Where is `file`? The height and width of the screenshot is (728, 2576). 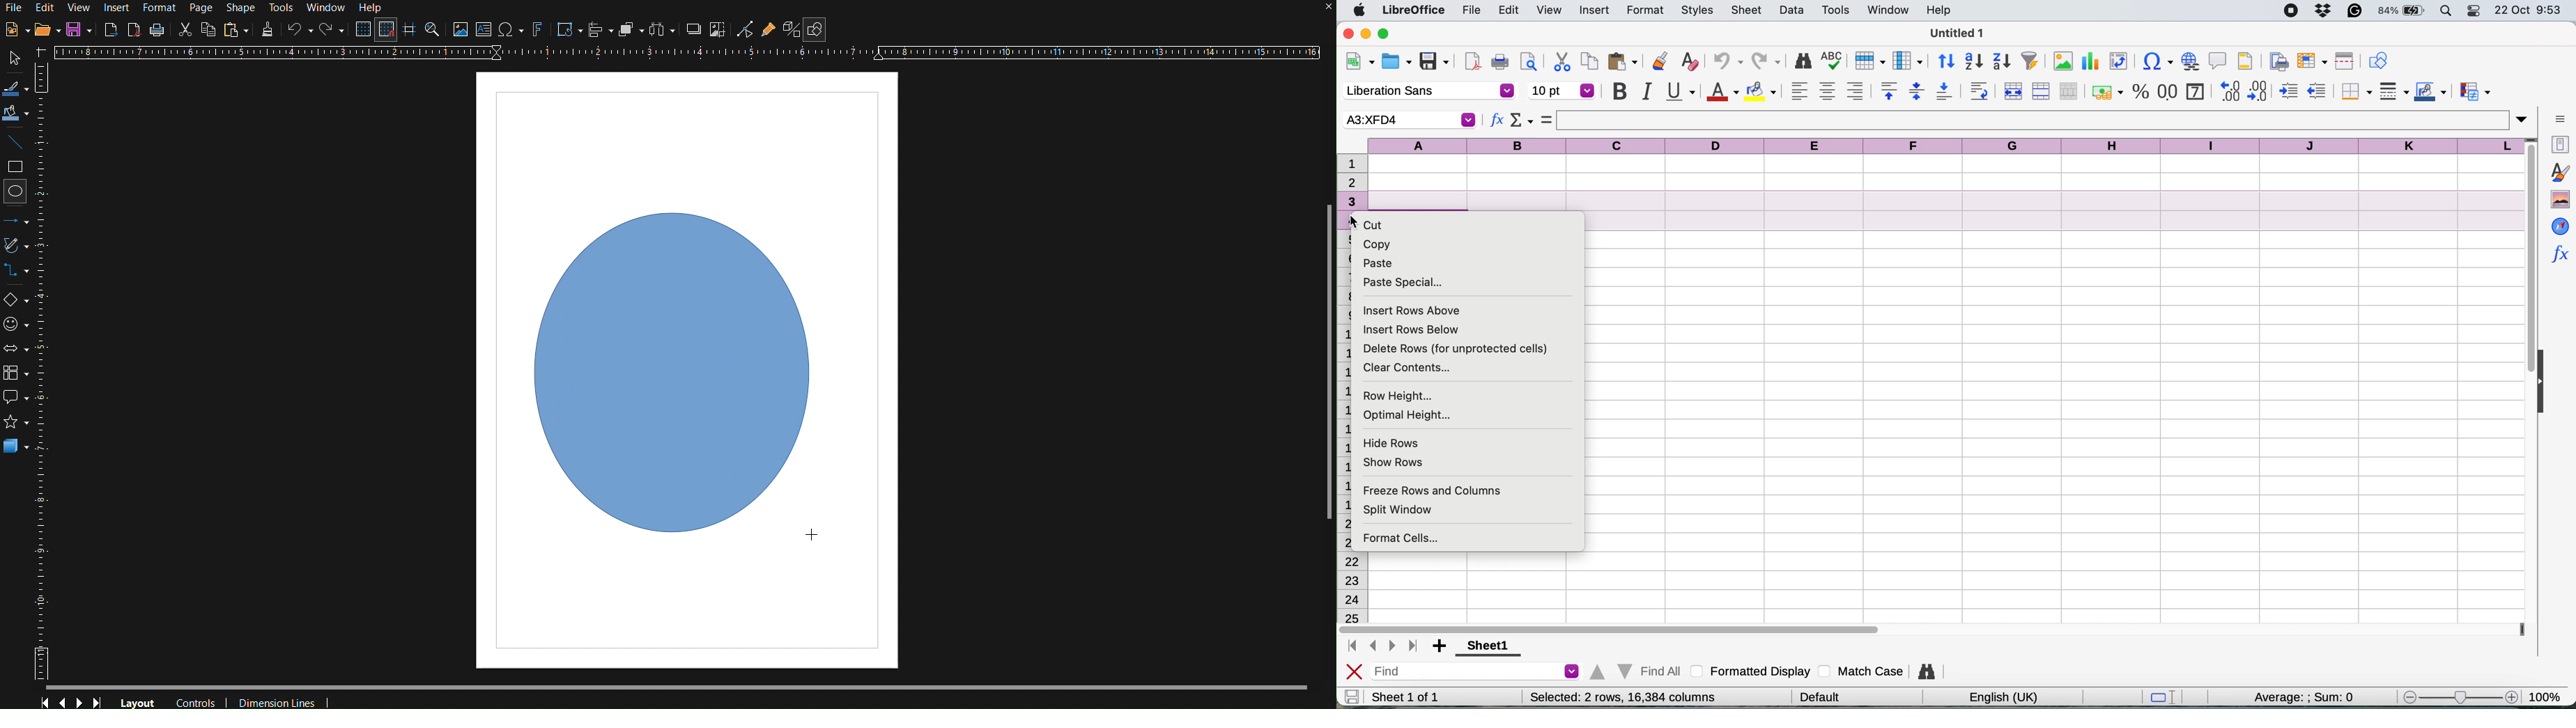
file is located at coordinates (1472, 11).